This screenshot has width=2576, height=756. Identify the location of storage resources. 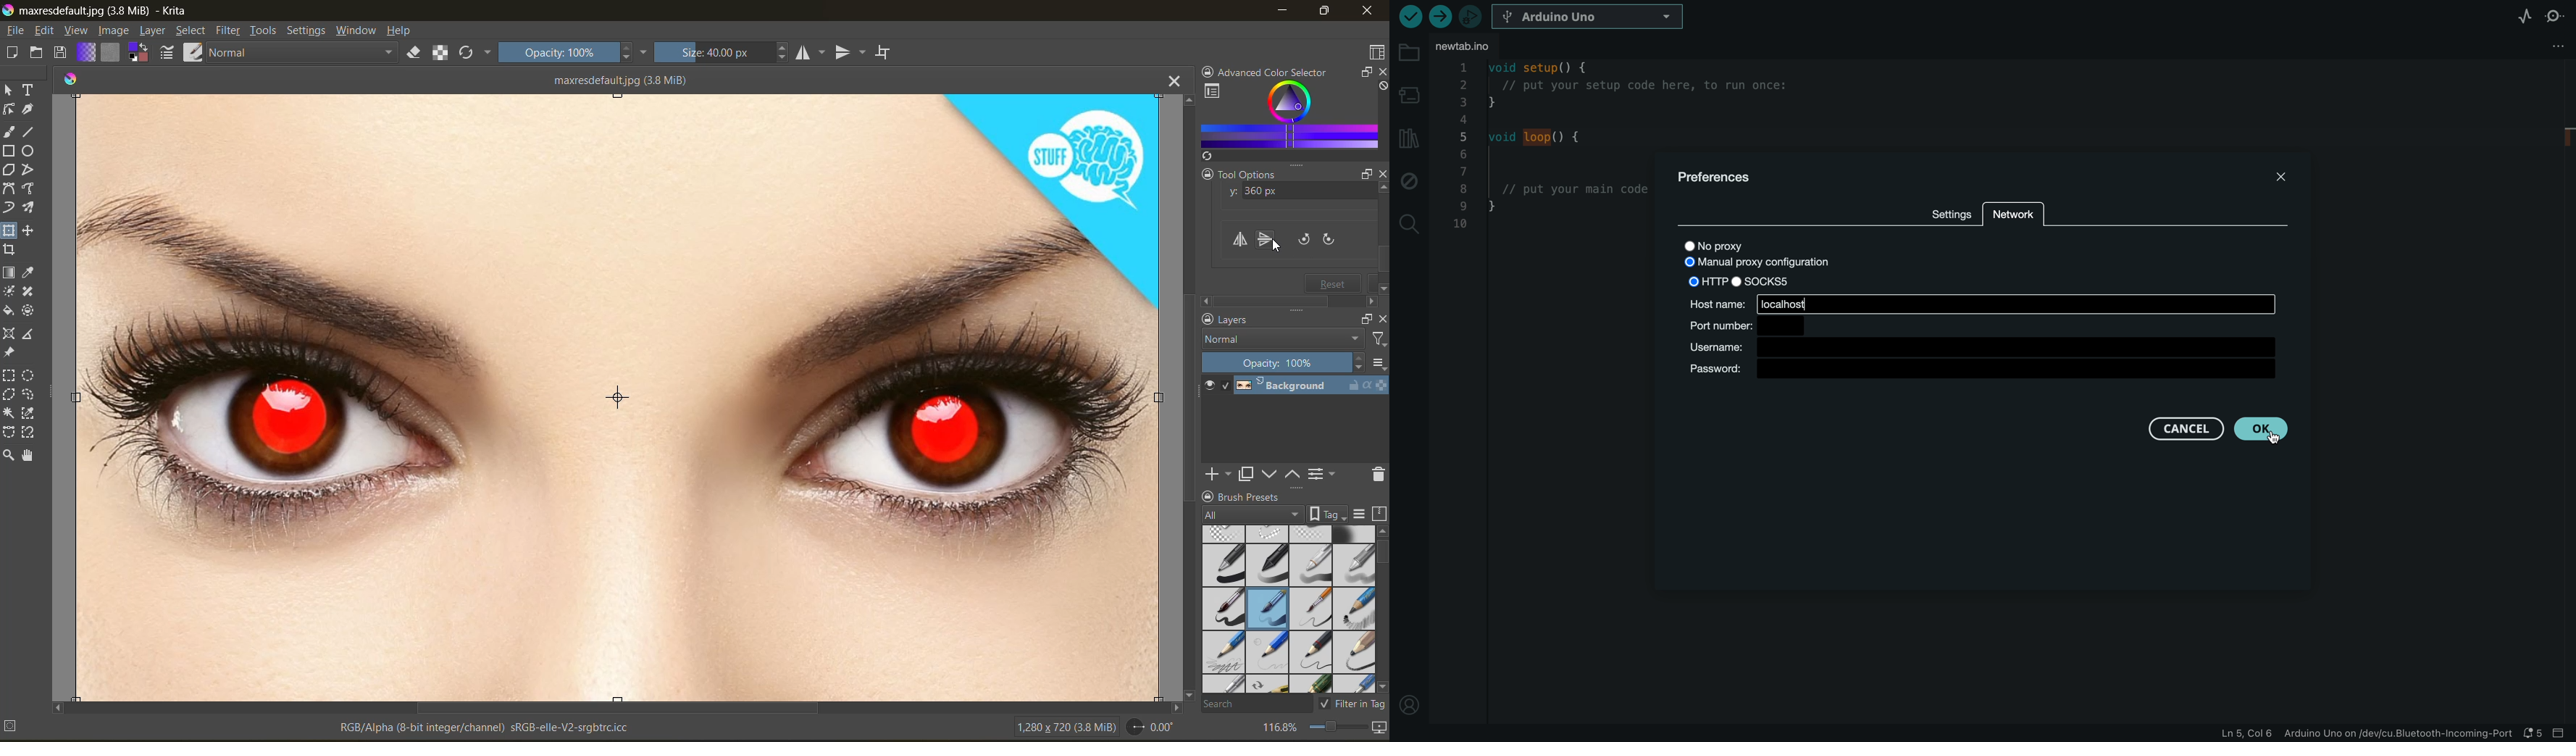
(1379, 514).